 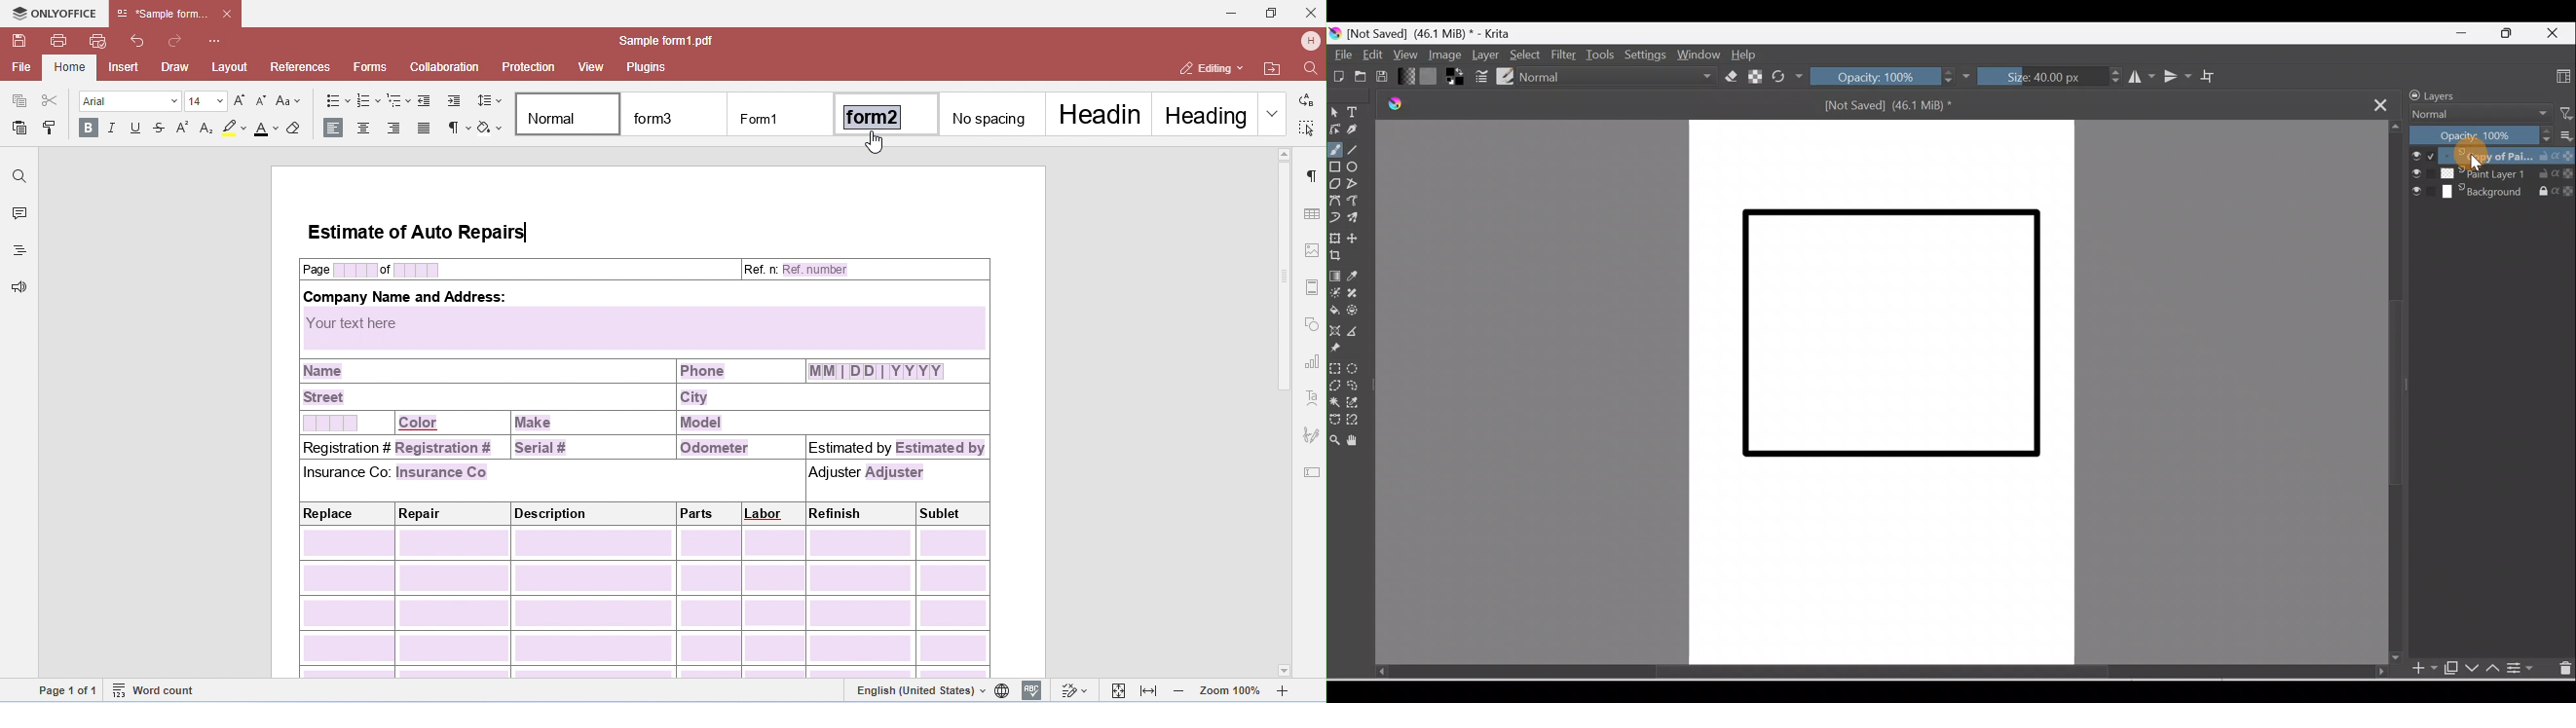 What do you see at coordinates (1454, 79) in the screenshot?
I see `Set foreground & background colors` at bounding box center [1454, 79].